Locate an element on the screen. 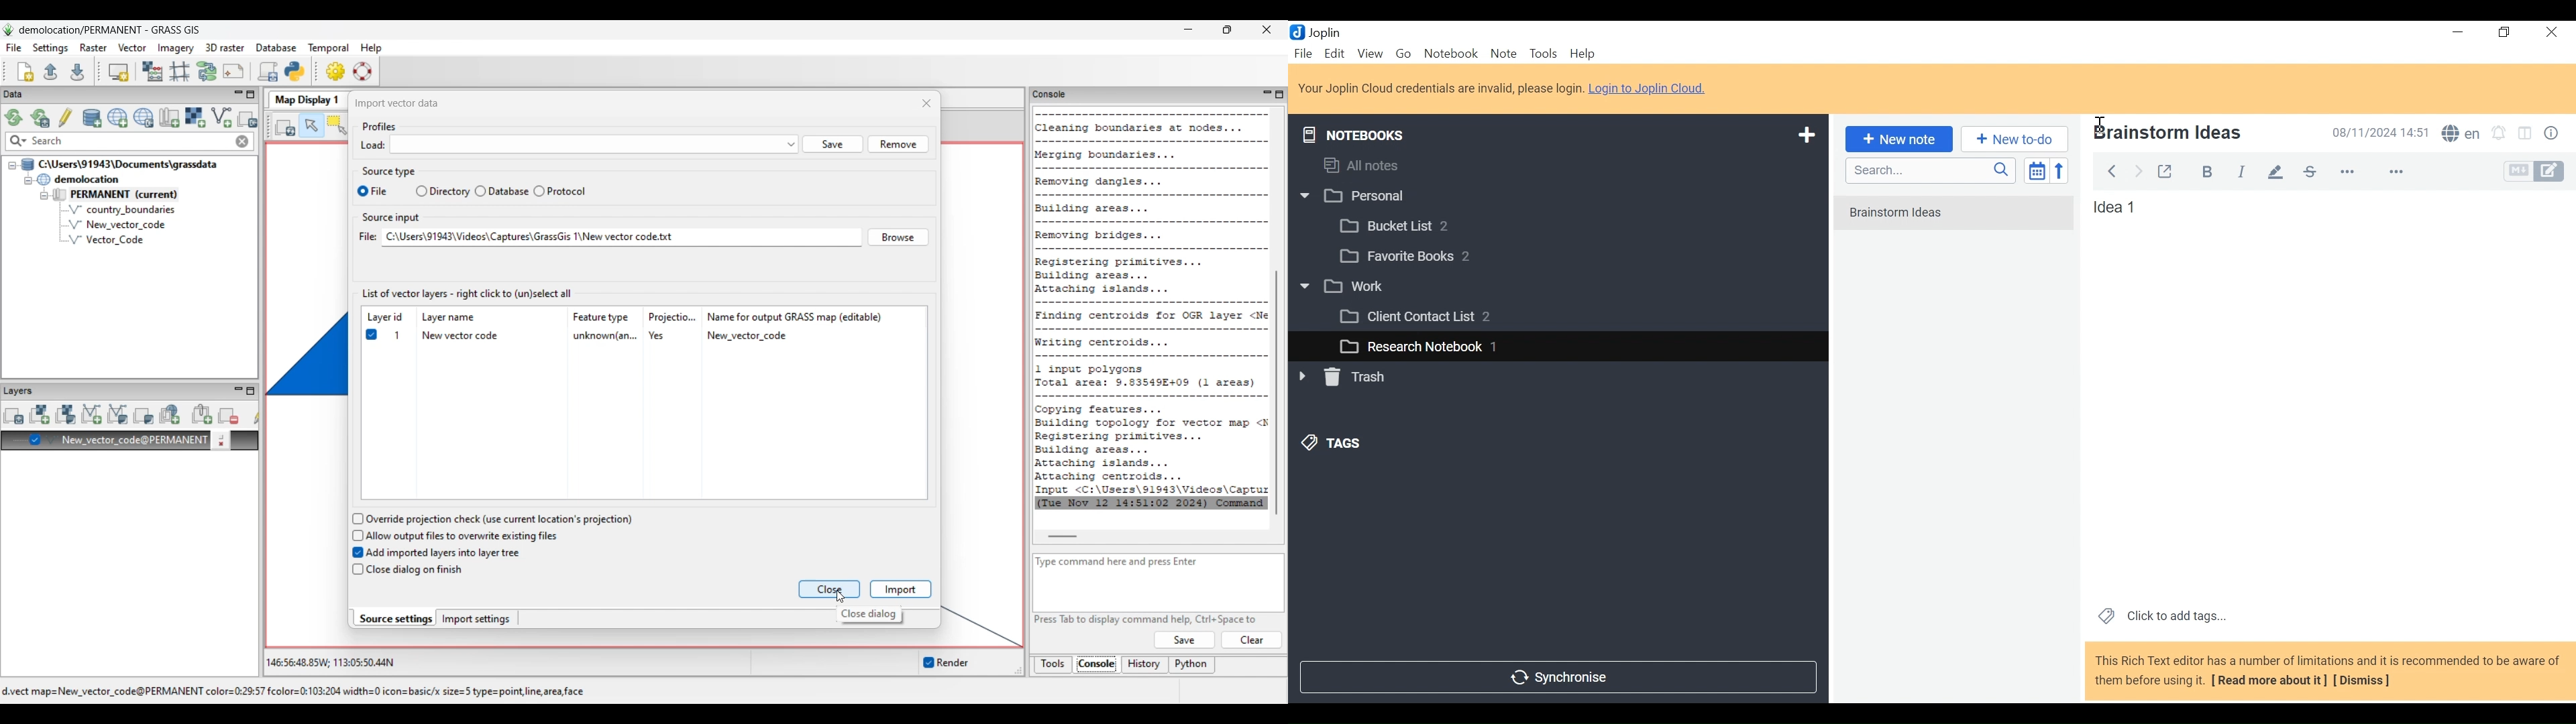 This screenshot has height=728, width=2576. Add New to Do is located at coordinates (2015, 139).